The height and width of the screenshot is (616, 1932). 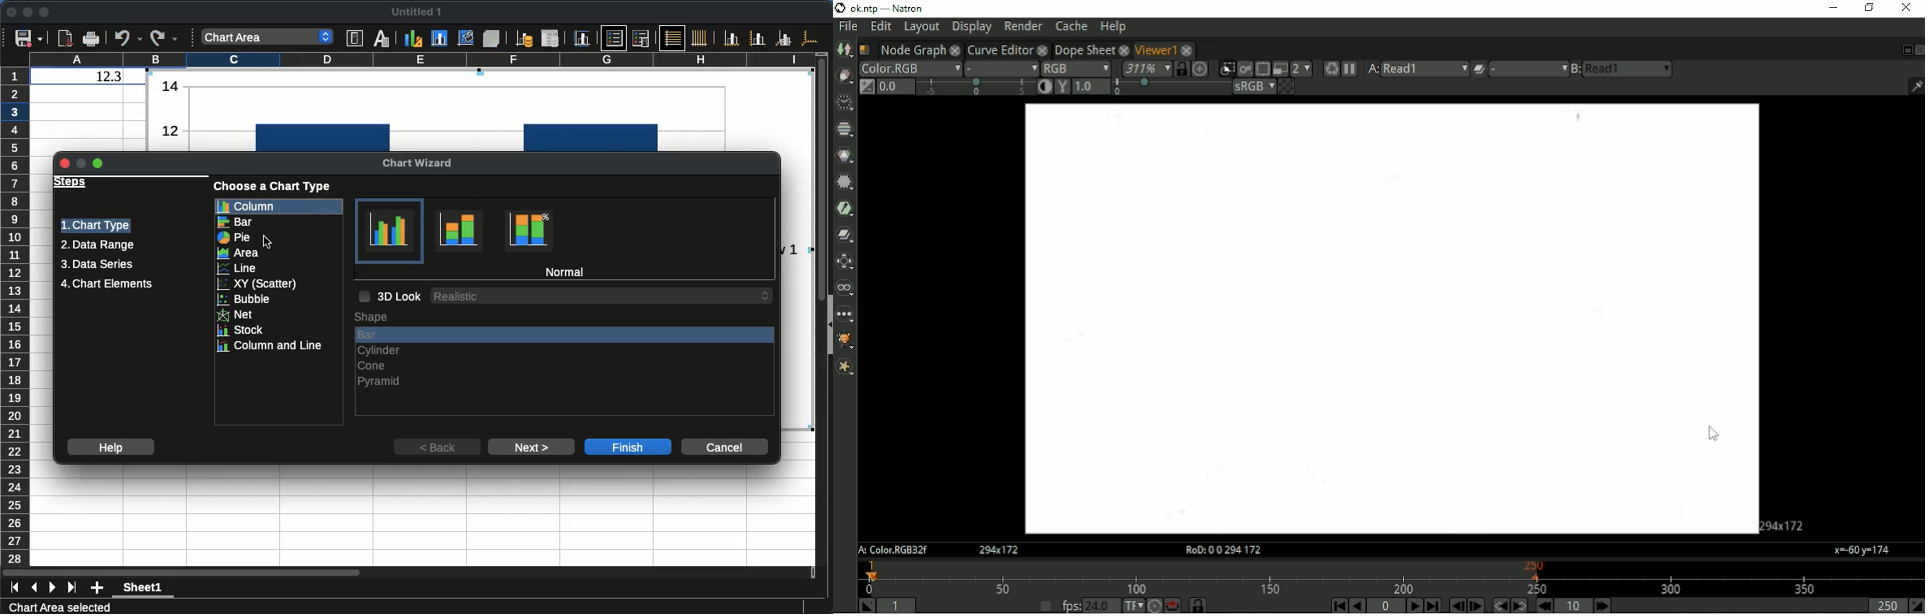 What do you see at coordinates (97, 588) in the screenshot?
I see `add` at bounding box center [97, 588].